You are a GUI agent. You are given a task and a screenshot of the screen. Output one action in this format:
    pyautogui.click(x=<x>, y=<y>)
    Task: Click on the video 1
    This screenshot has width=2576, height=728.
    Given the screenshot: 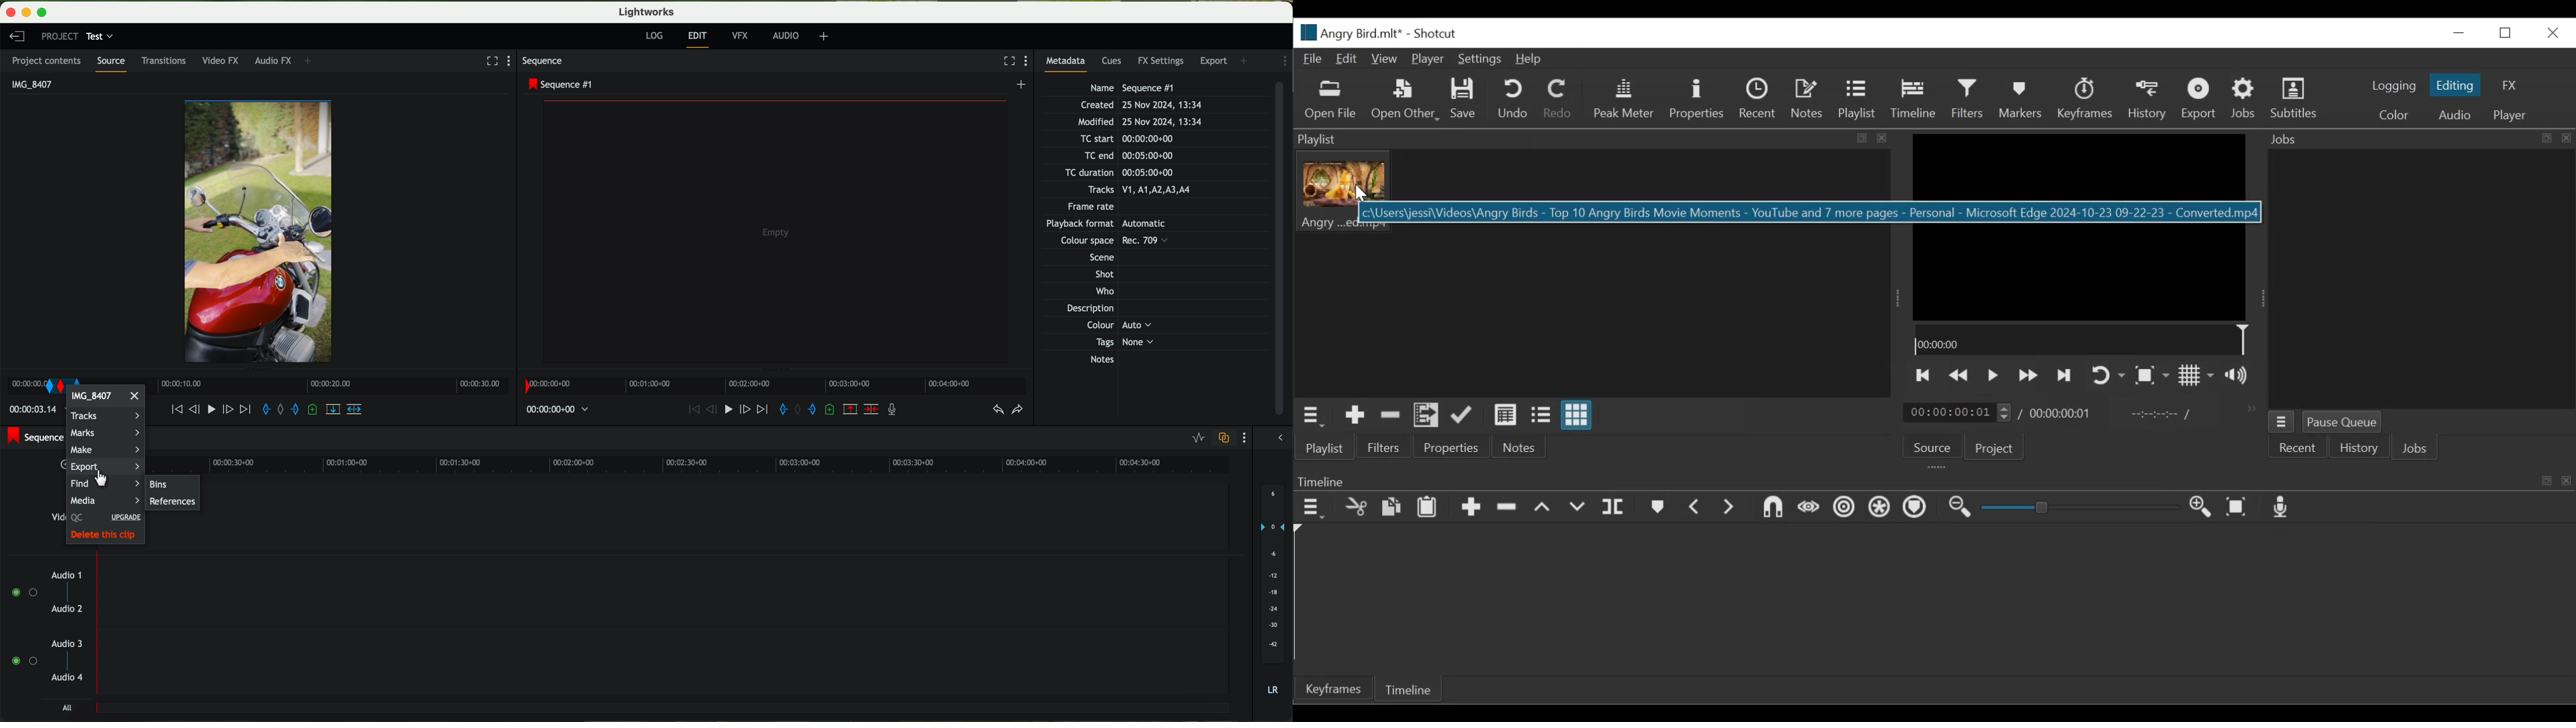 What is the action you would take?
    pyautogui.click(x=722, y=516)
    